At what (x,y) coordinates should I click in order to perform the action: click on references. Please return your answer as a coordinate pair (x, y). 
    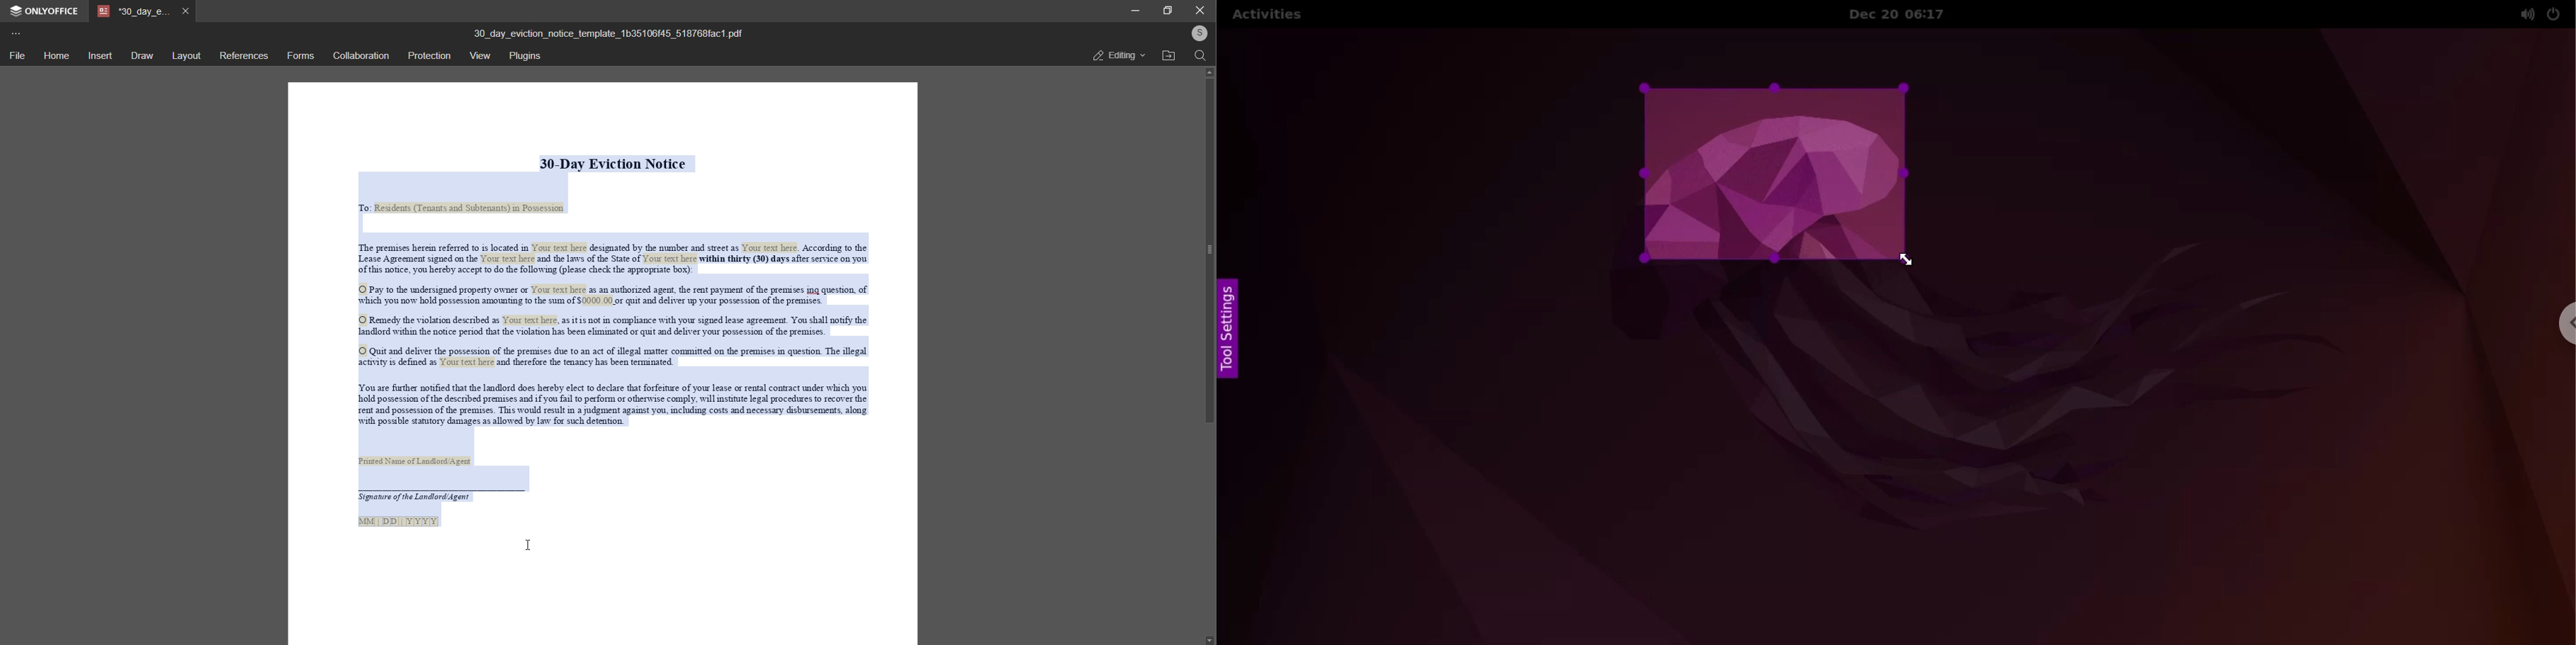
    Looking at the image, I should click on (243, 56).